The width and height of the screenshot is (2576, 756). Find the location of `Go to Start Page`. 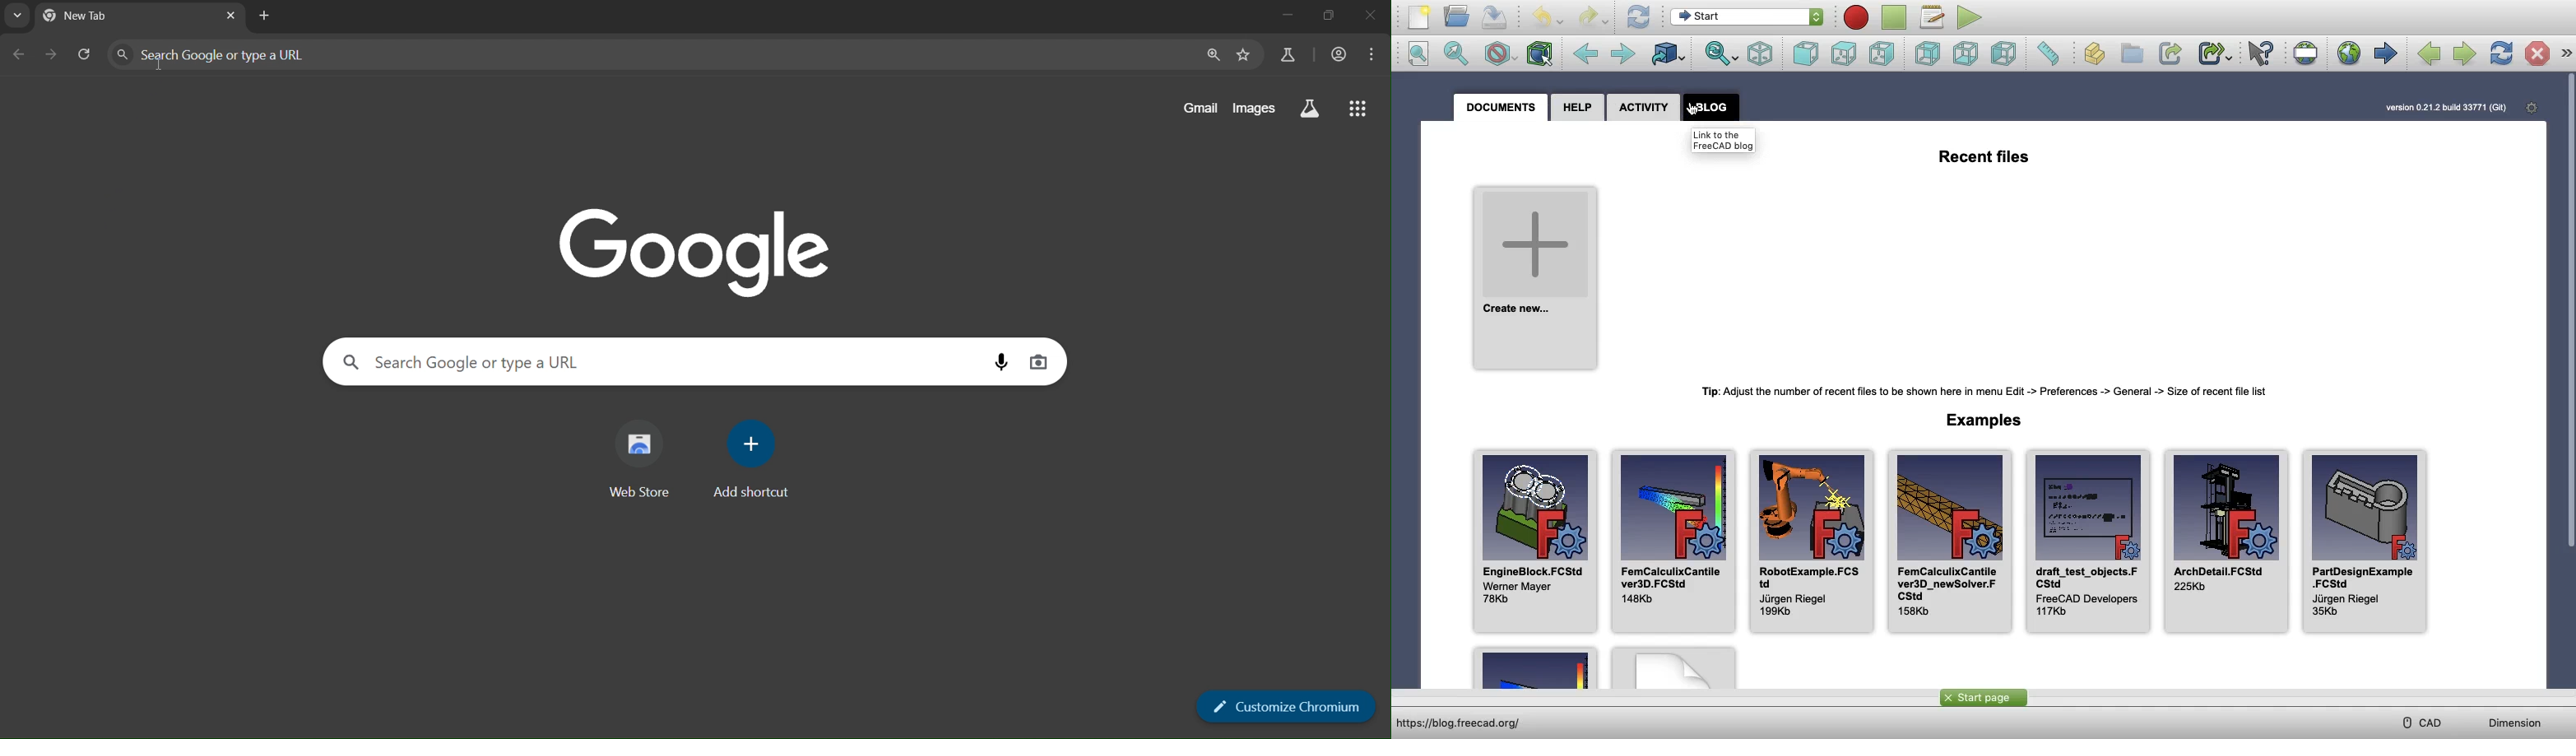

Go to Start Page is located at coordinates (2349, 52).